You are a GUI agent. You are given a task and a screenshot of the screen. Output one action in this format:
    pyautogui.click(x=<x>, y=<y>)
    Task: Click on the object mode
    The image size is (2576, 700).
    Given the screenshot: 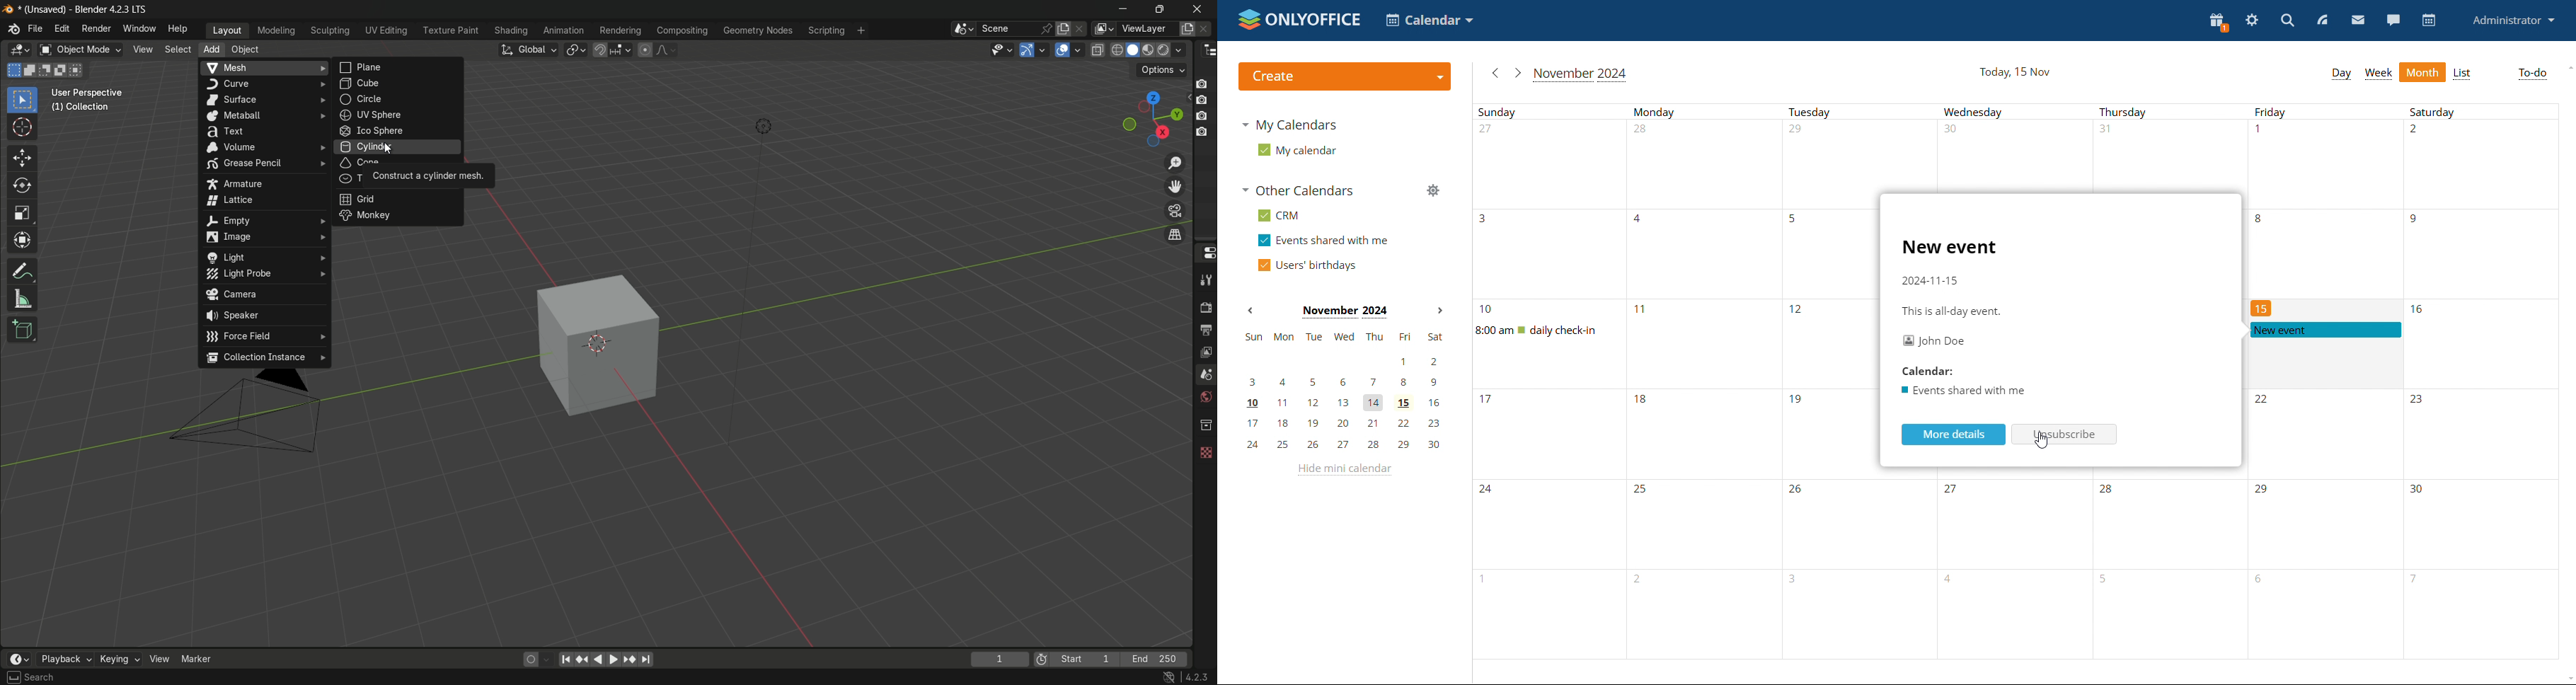 What is the action you would take?
    pyautogui.click(x=79, y=49)
    